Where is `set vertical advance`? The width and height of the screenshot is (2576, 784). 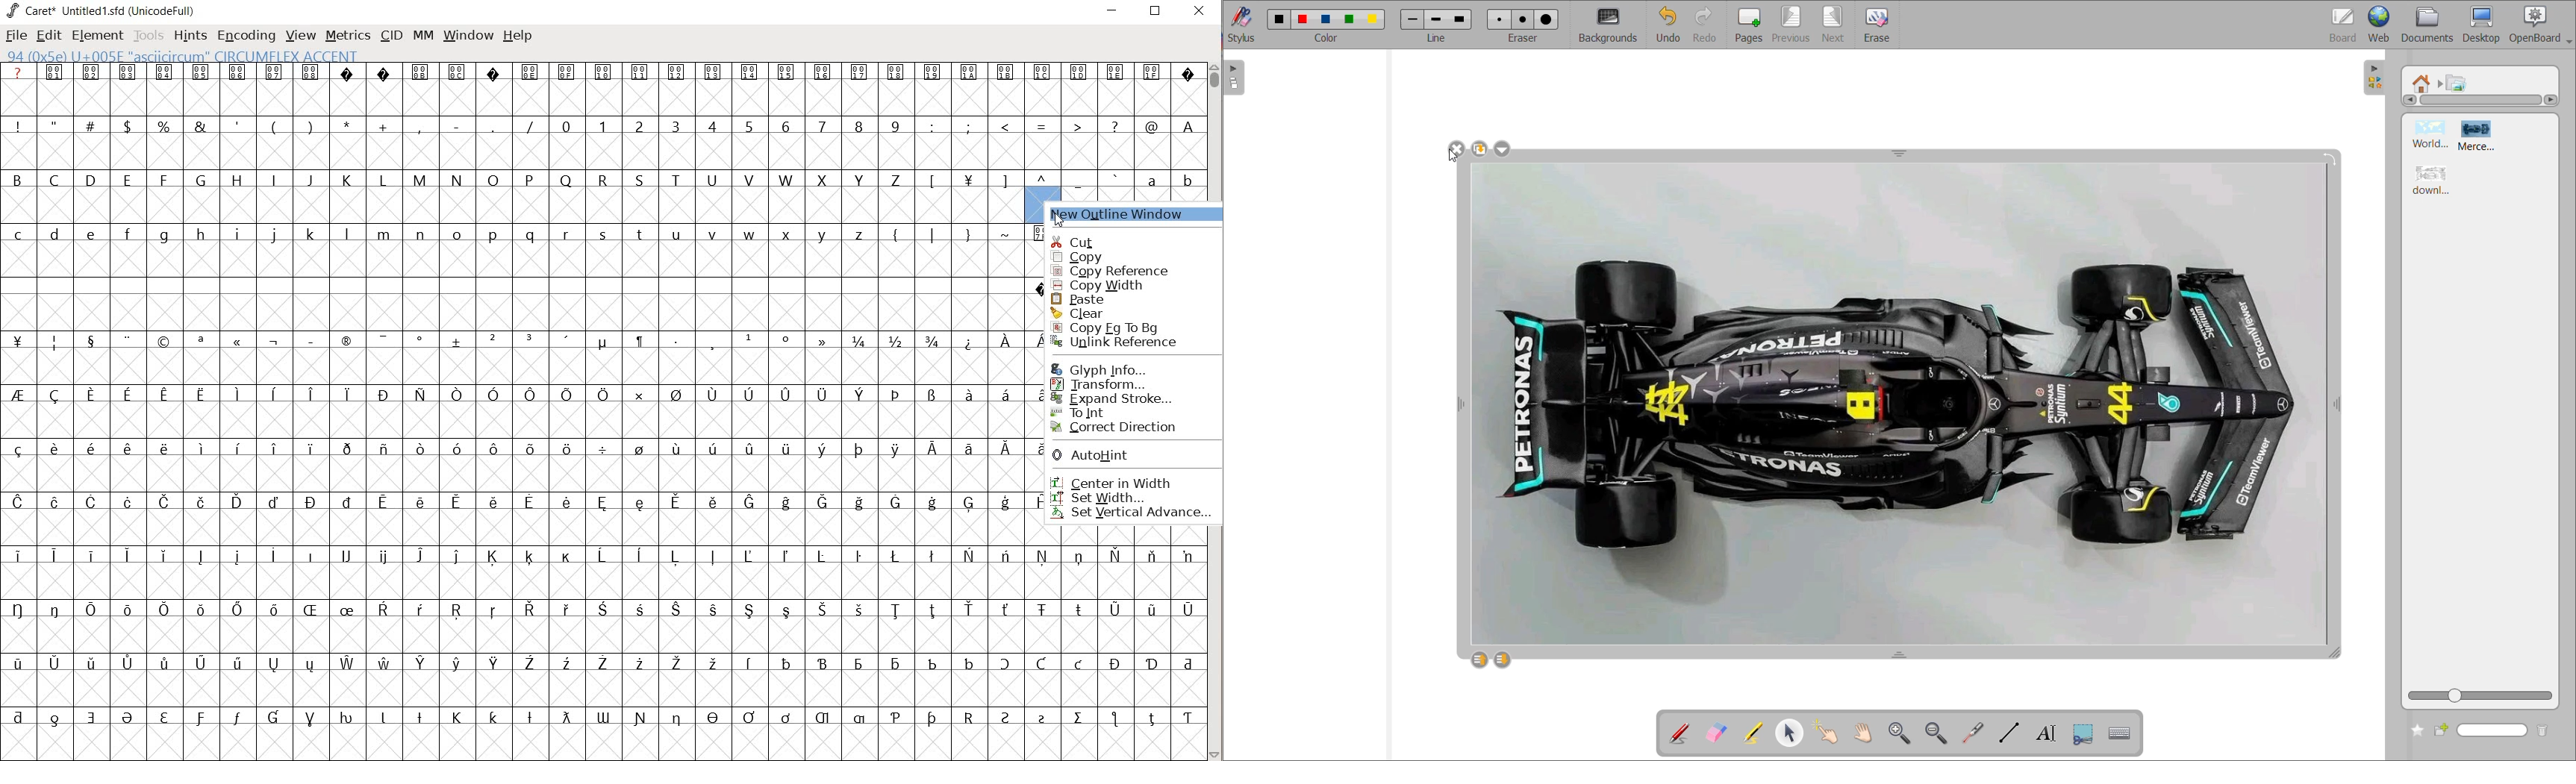 set vertical advance is located at coordinates (1132, 515).